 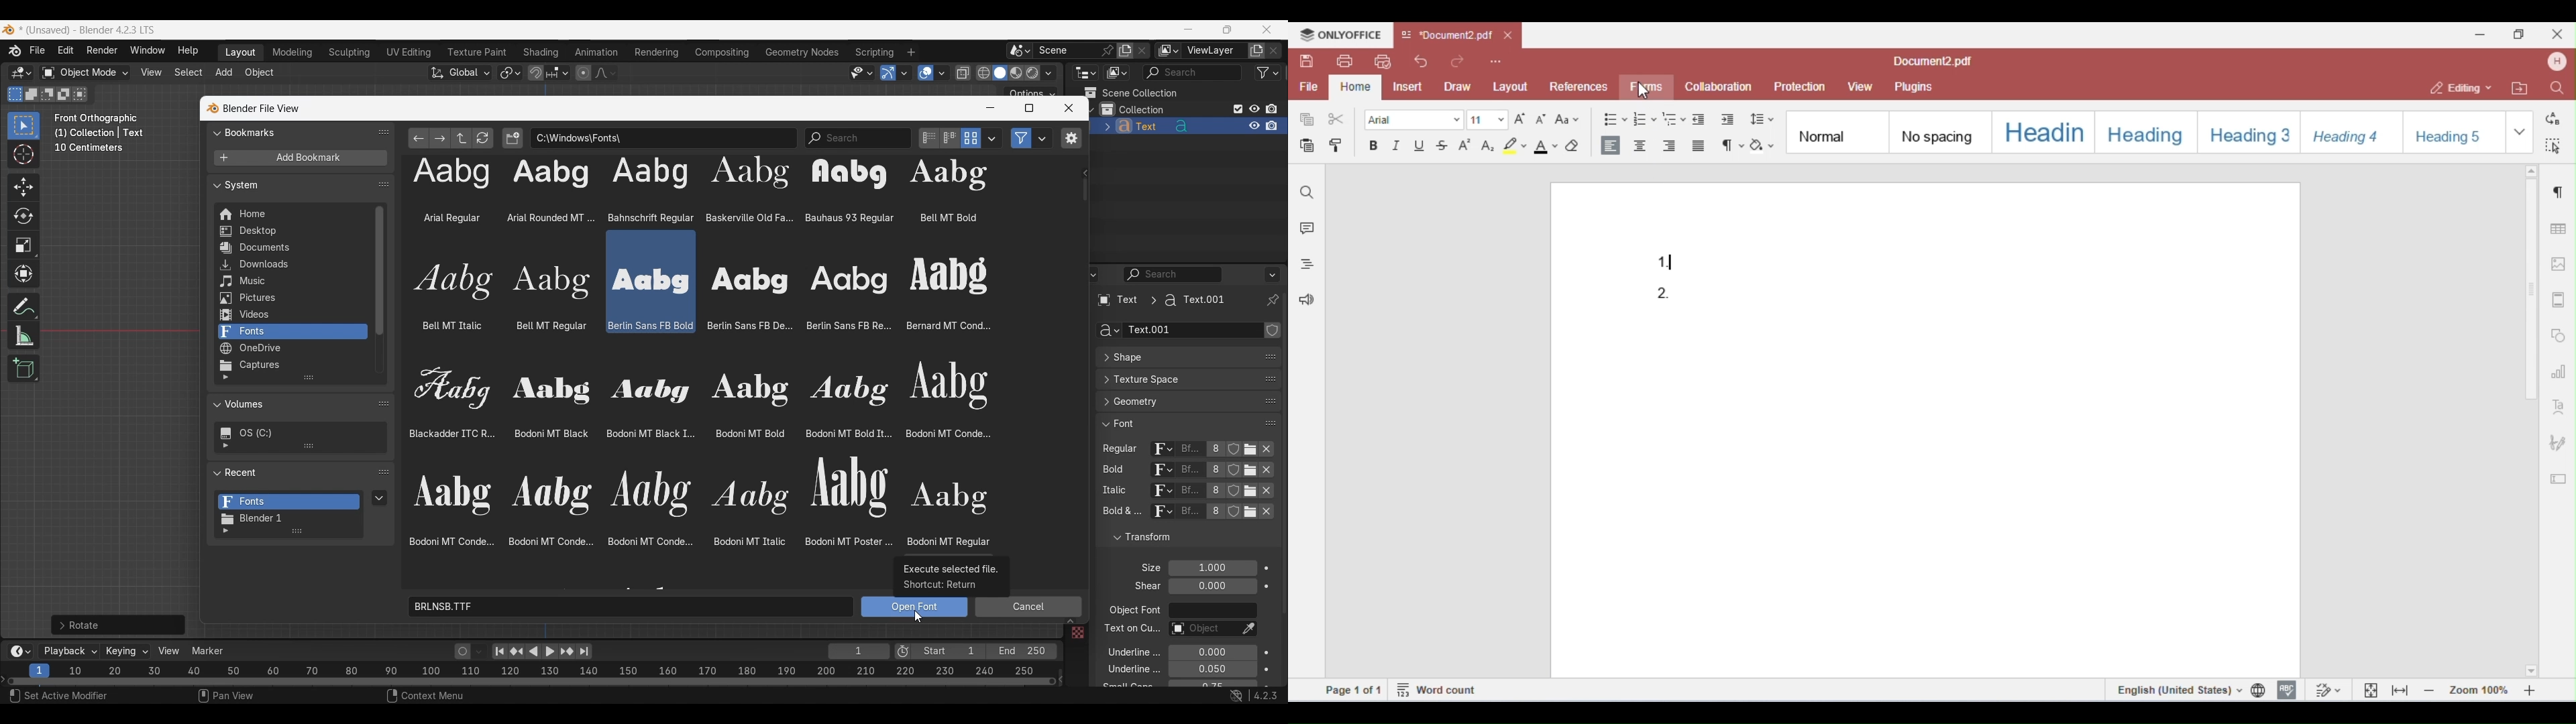 I want to click on Minimize, so click(x=1189, y=29).